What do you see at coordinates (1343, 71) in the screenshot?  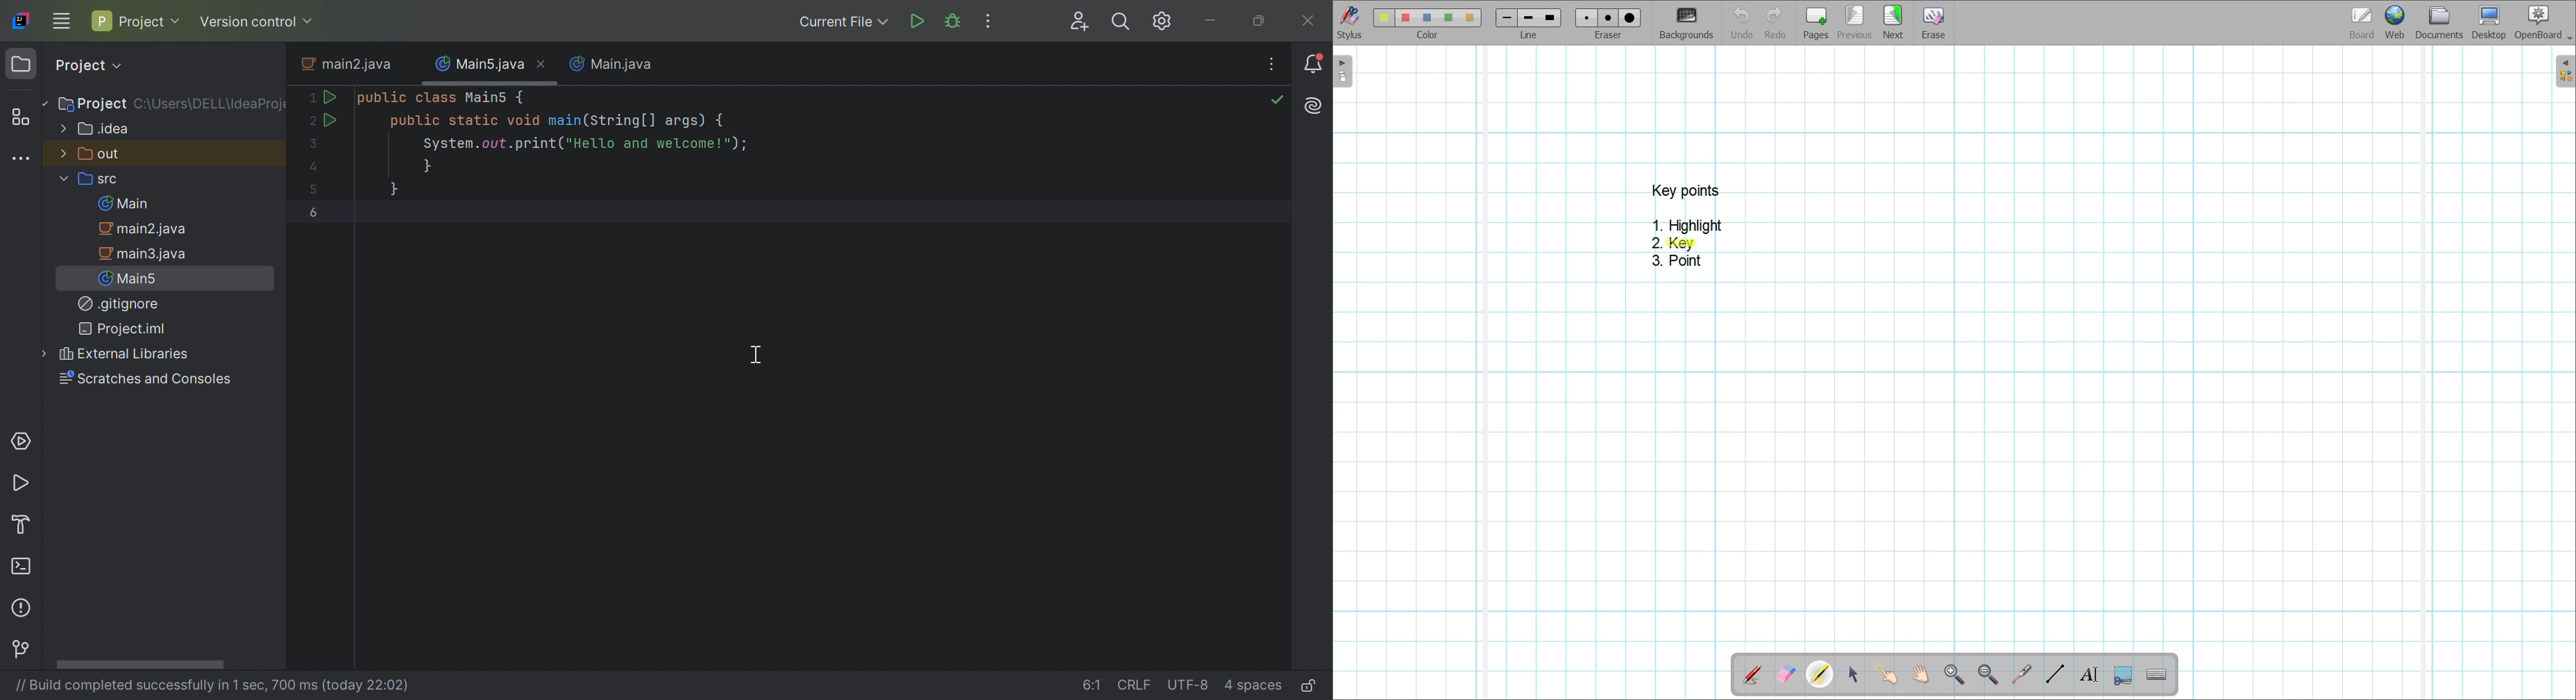 I see `Left sidebar` at bounding box center [1343, 71].